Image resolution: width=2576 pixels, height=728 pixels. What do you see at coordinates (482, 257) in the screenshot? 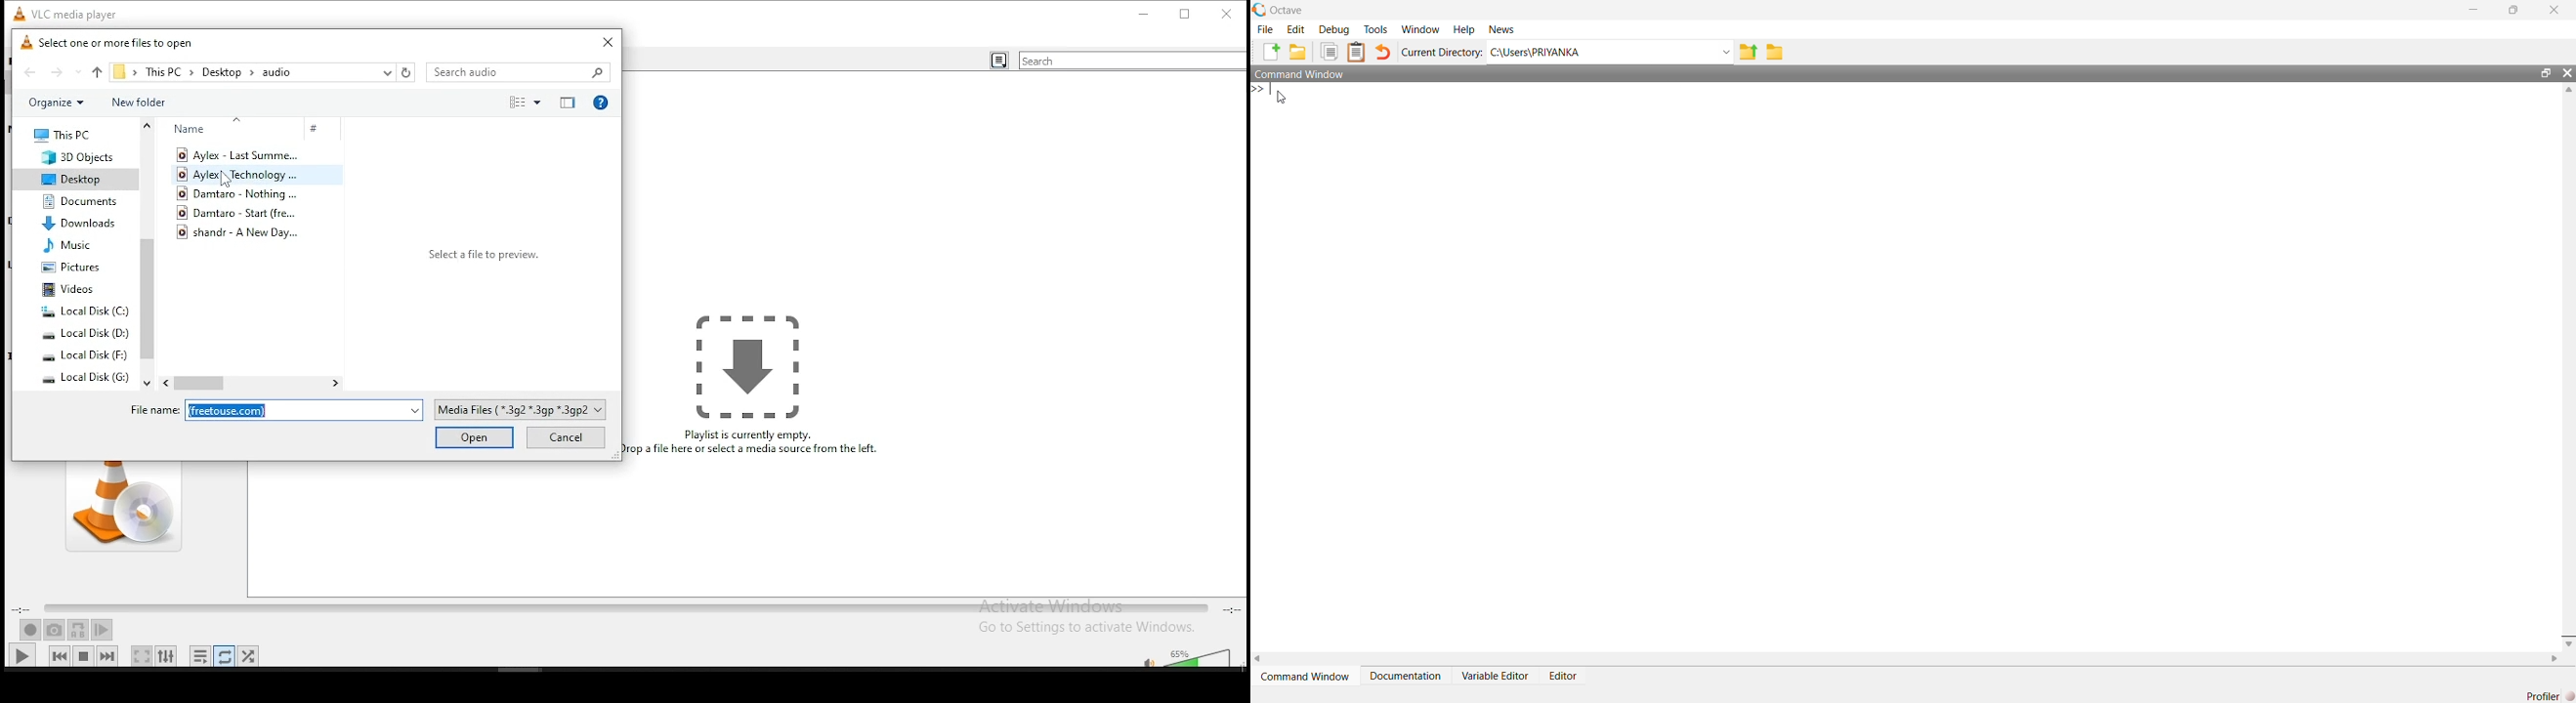
I see `Select a file to preview` at bounding box center [482, 257].